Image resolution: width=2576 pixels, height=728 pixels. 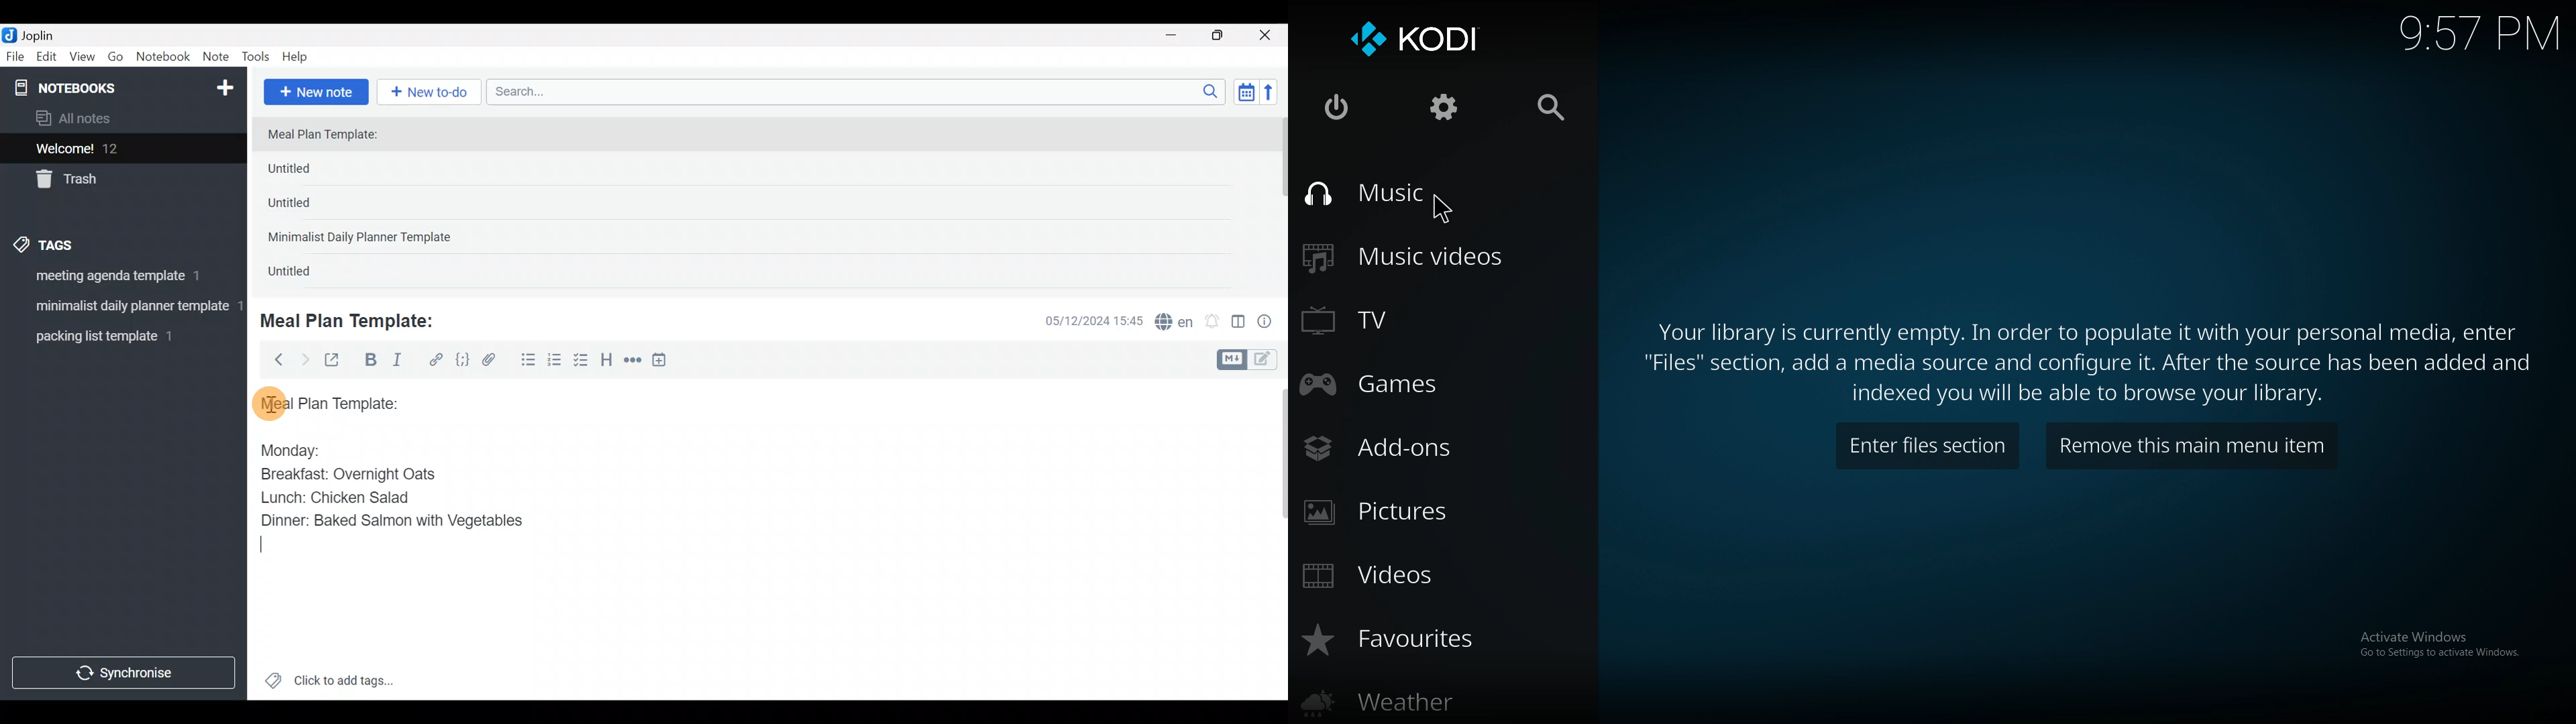 I want to click on Date & time, so click(x=1083, y=320).